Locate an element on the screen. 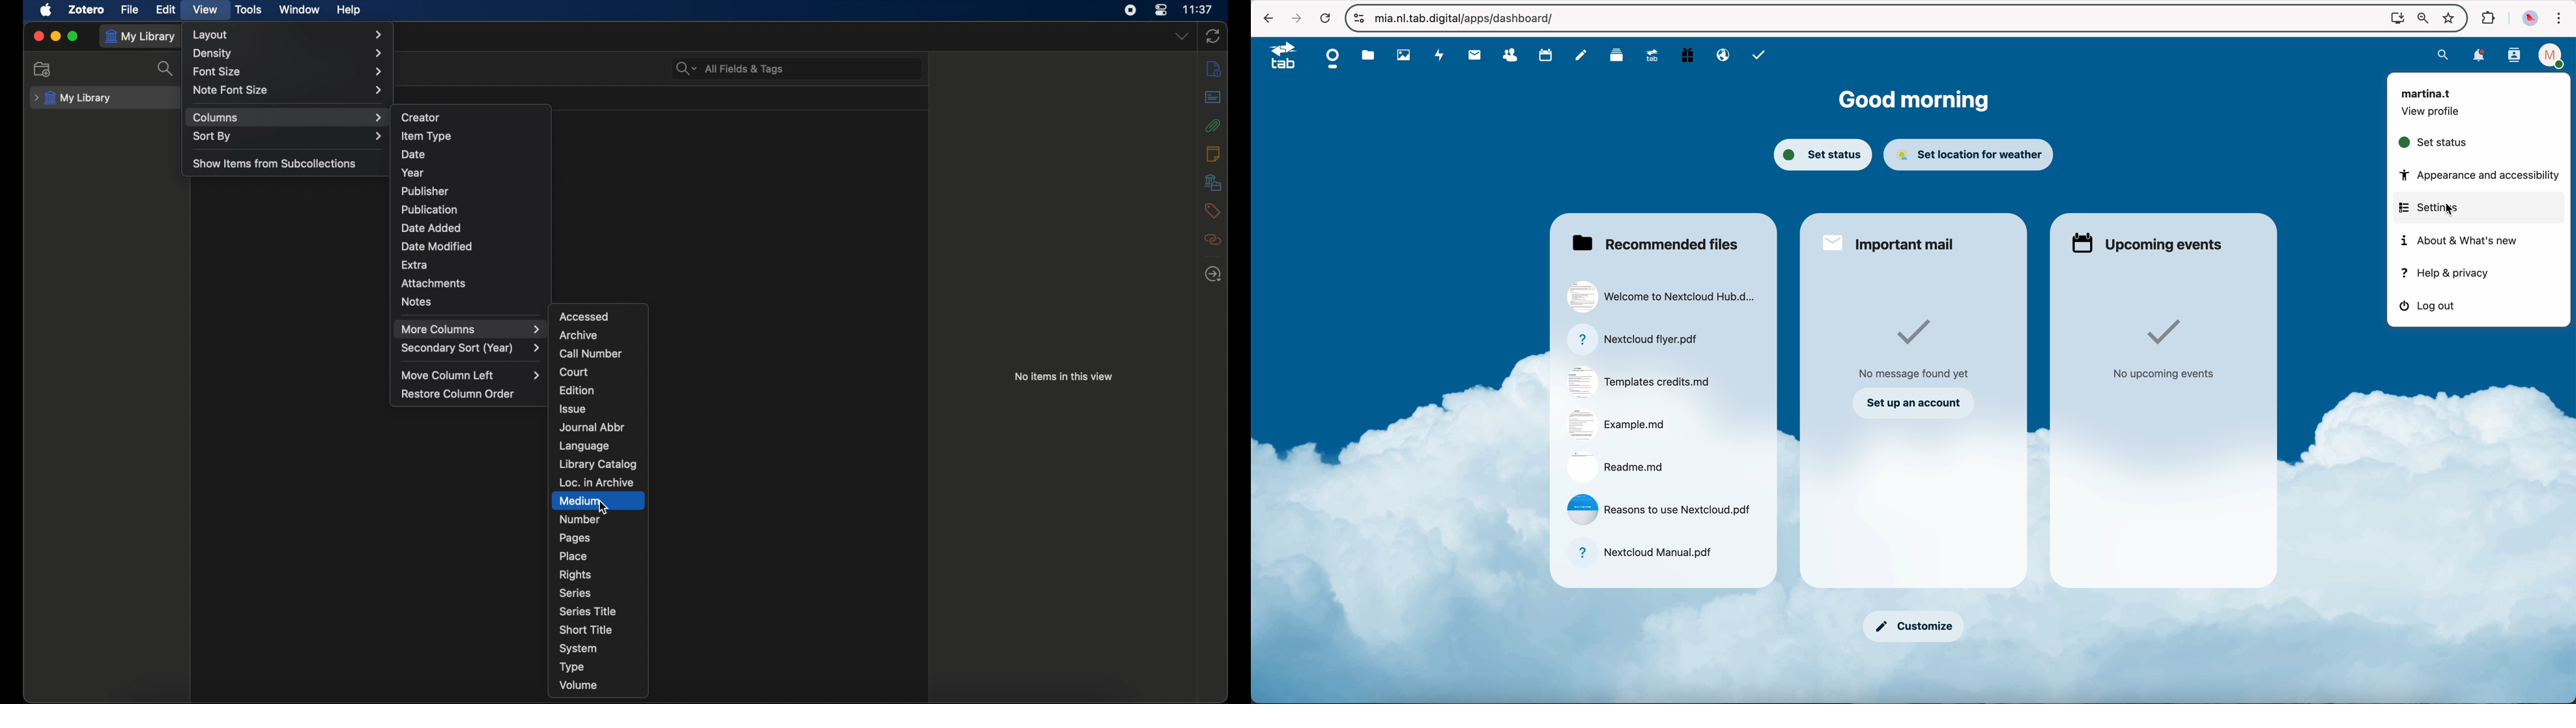 The width and height of the screenshot is (2576, 728). edit is located at coordinates (165, 9).